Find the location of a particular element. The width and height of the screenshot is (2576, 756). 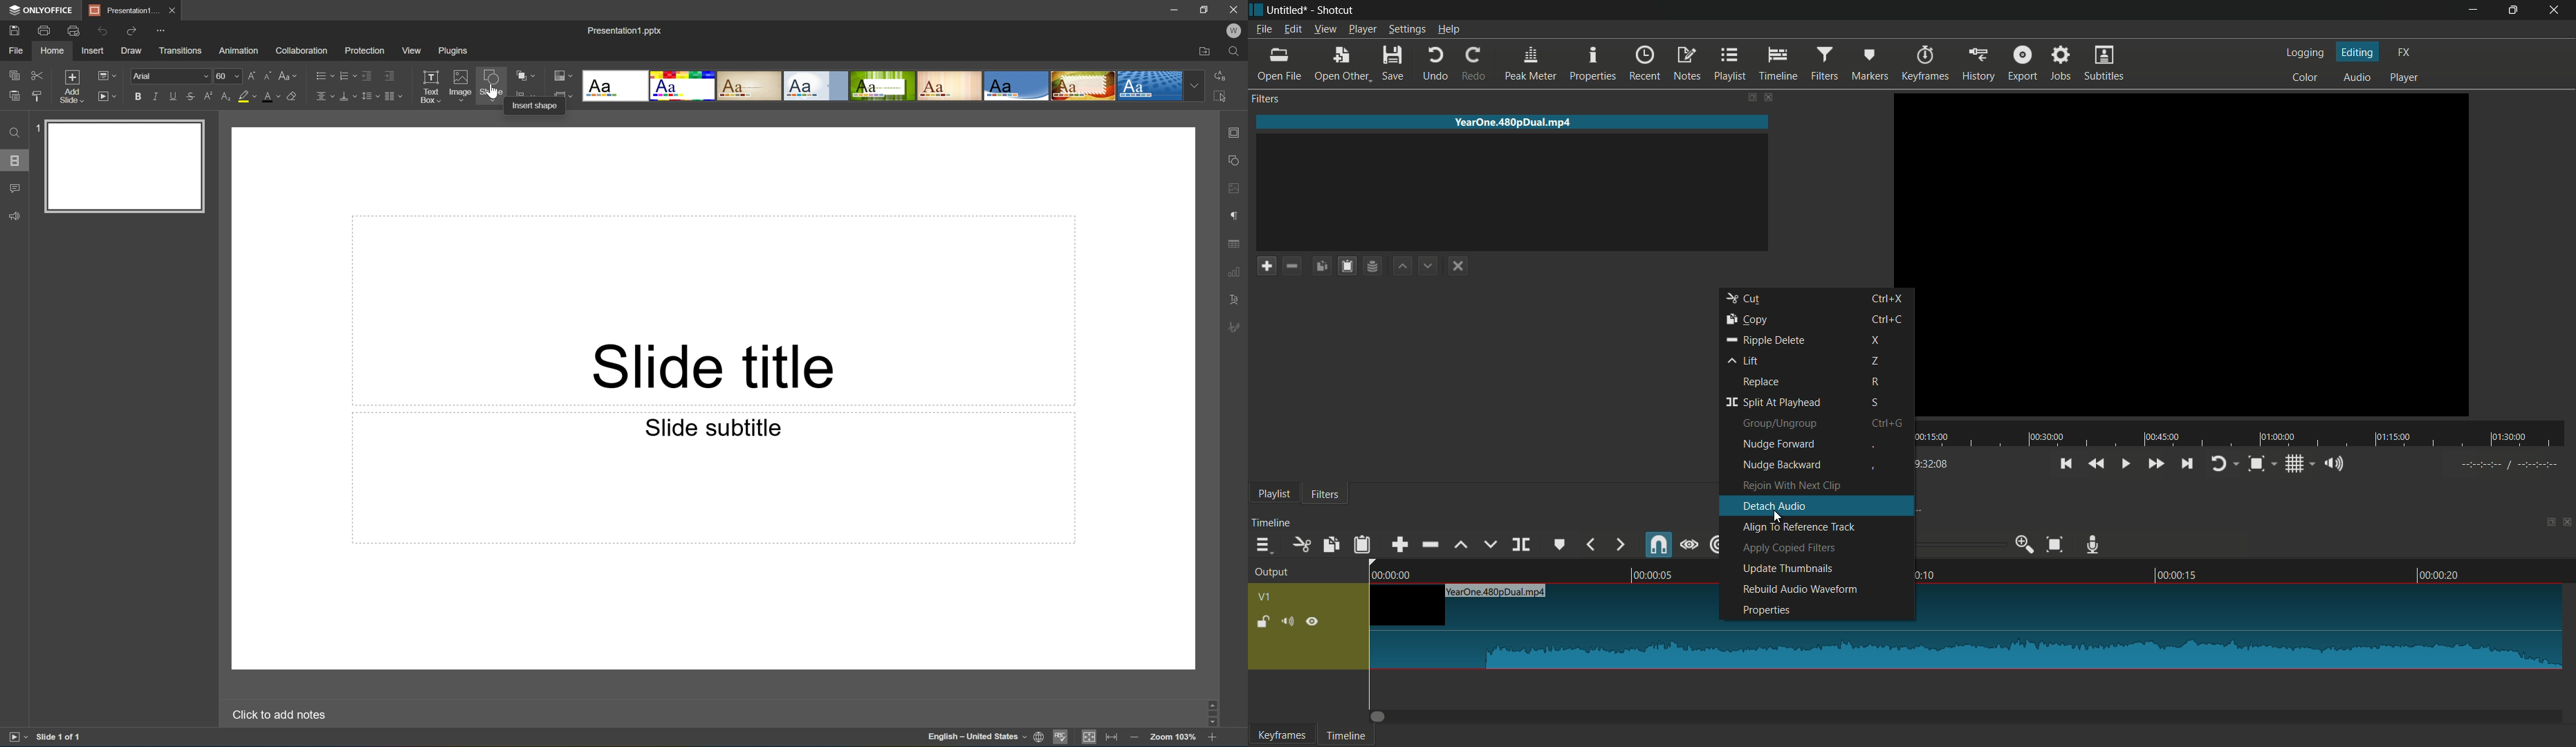

close app is located at coordinates (2556, 10).